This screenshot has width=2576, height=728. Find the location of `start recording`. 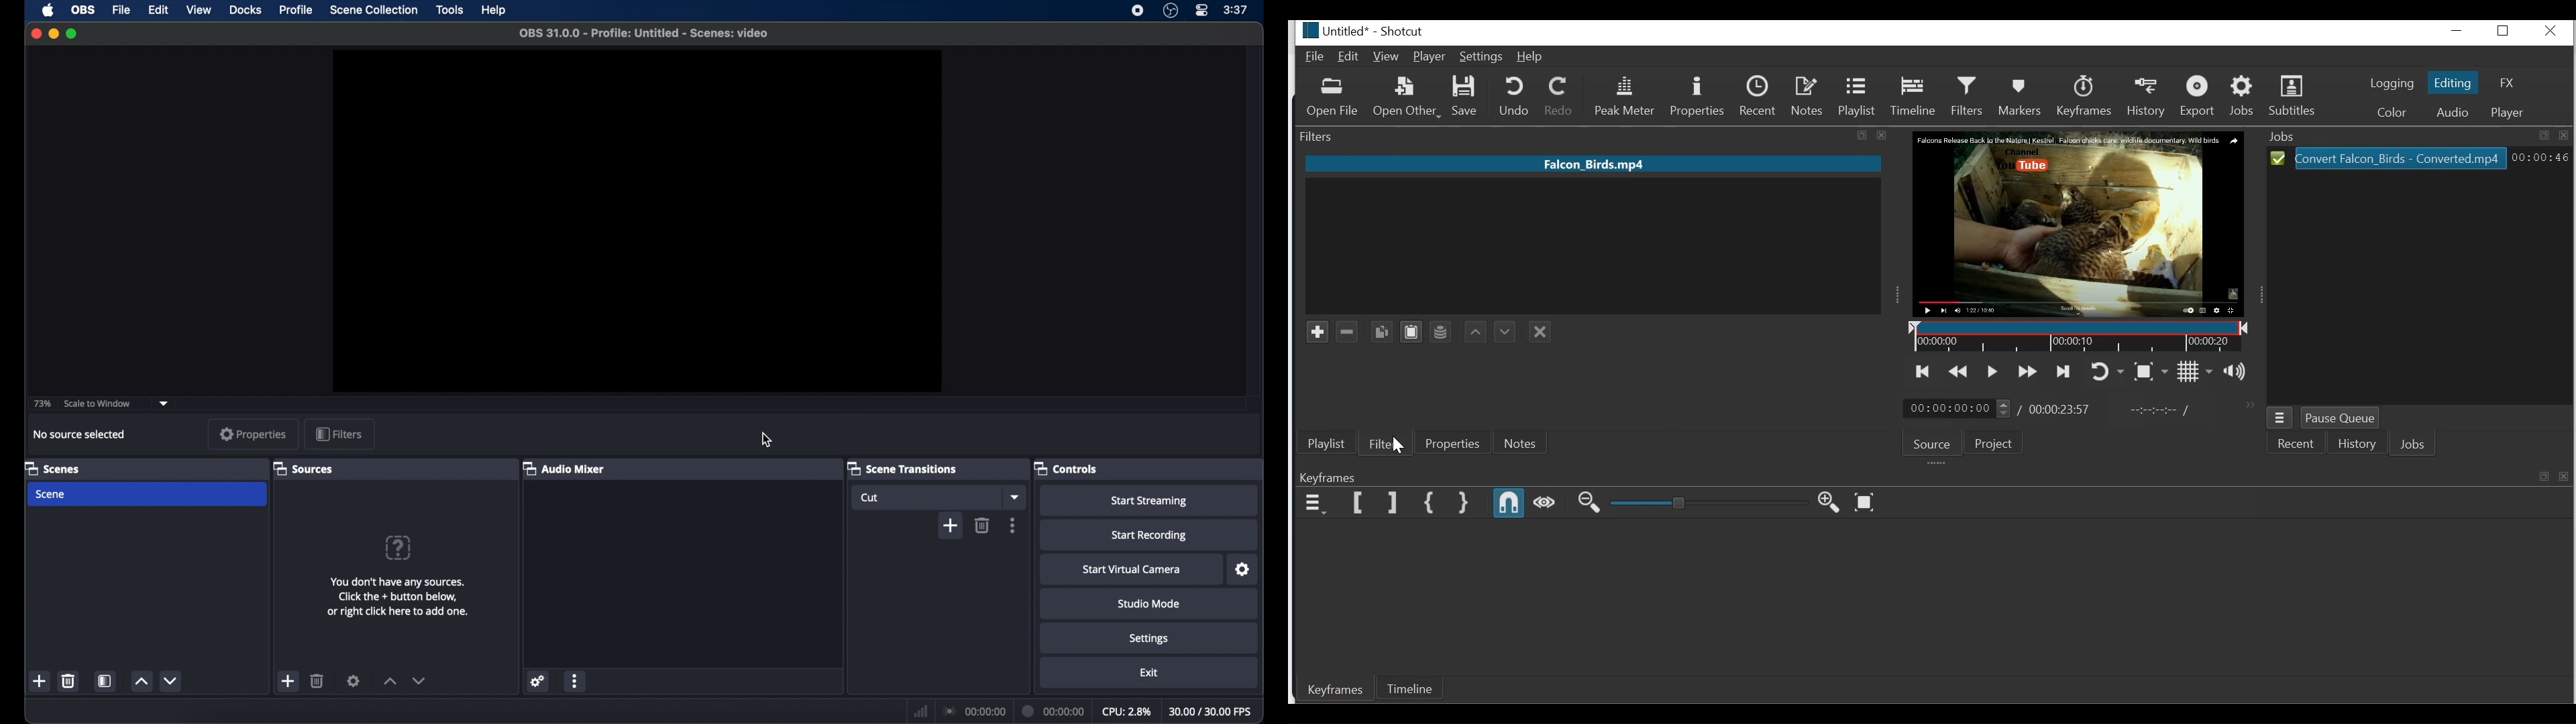

start recording is located at coordinates (1148, 536).